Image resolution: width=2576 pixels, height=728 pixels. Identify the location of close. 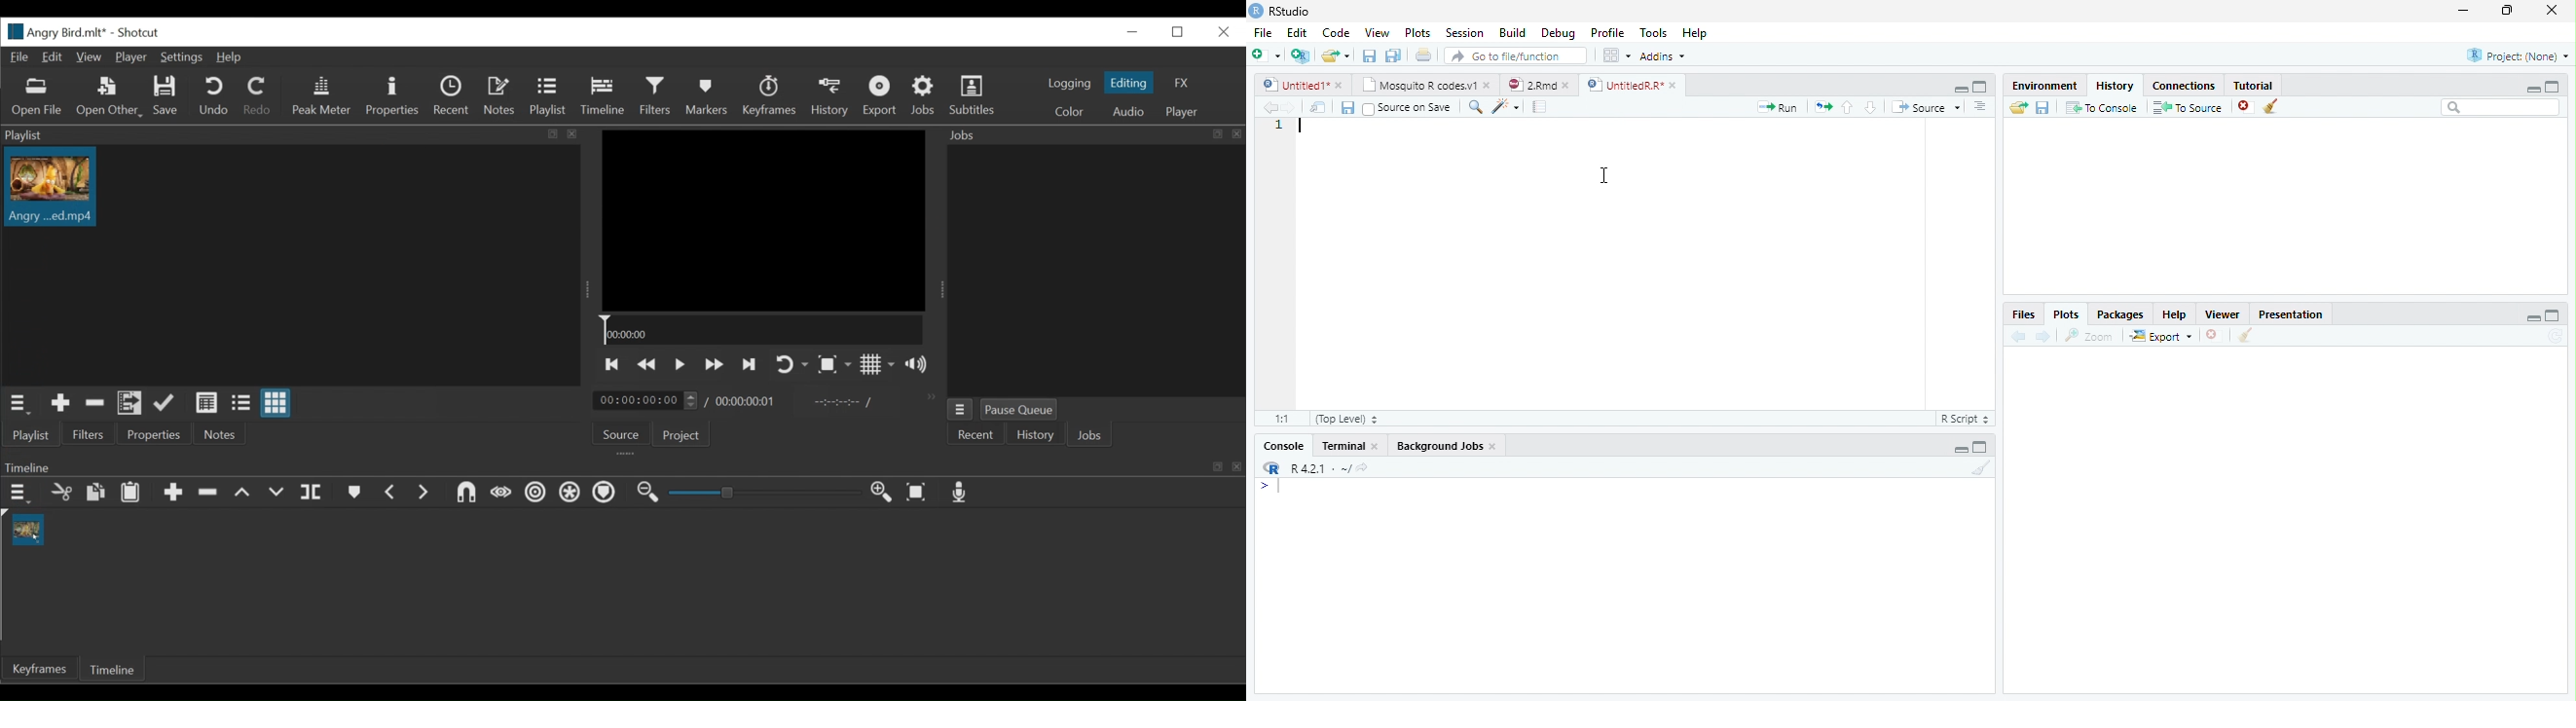
(1490, 86).